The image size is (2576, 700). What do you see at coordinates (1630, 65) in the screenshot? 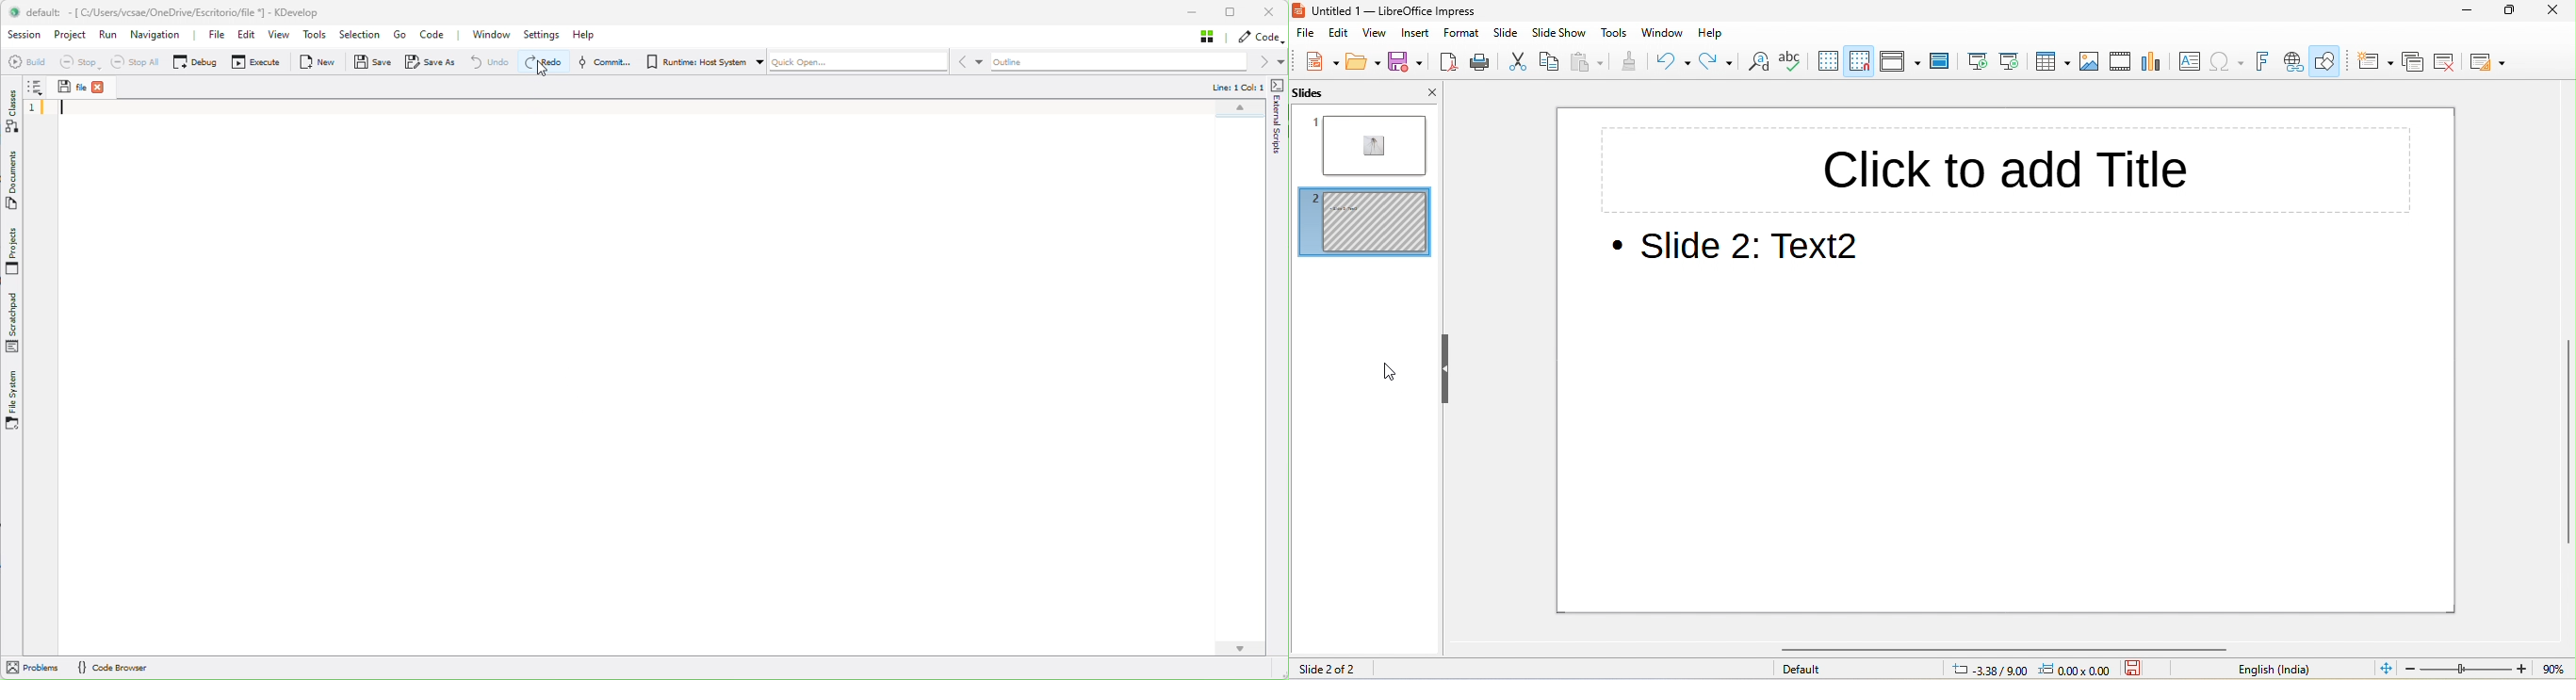
I see `clone formatting` at bounding box center [1630, 65].